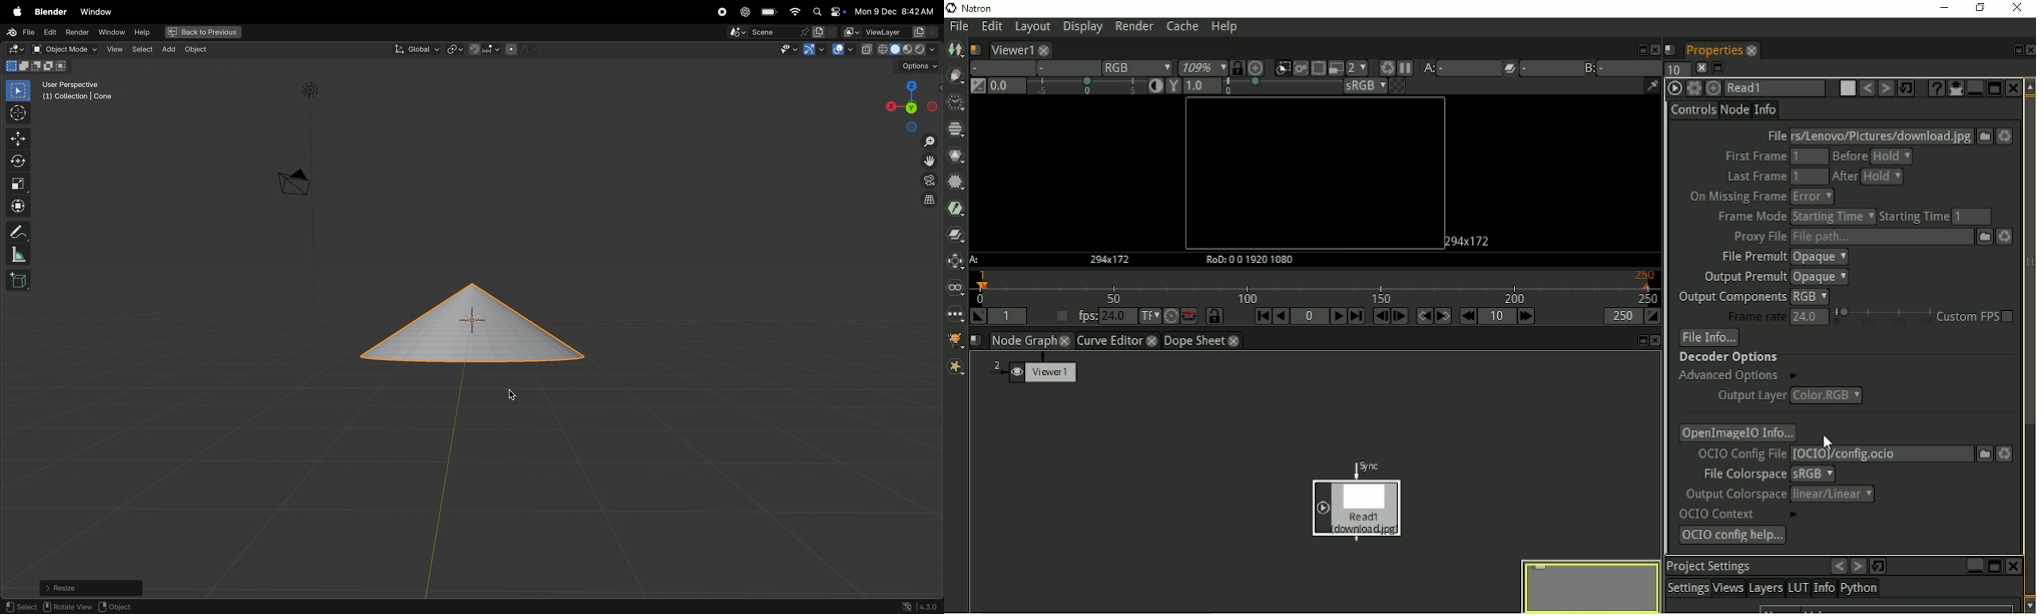 The width and height of the screenshot is (2044, 616). Describe the element at coordinates (1639, 340) in the screenshot. I see `minimize` at that location.